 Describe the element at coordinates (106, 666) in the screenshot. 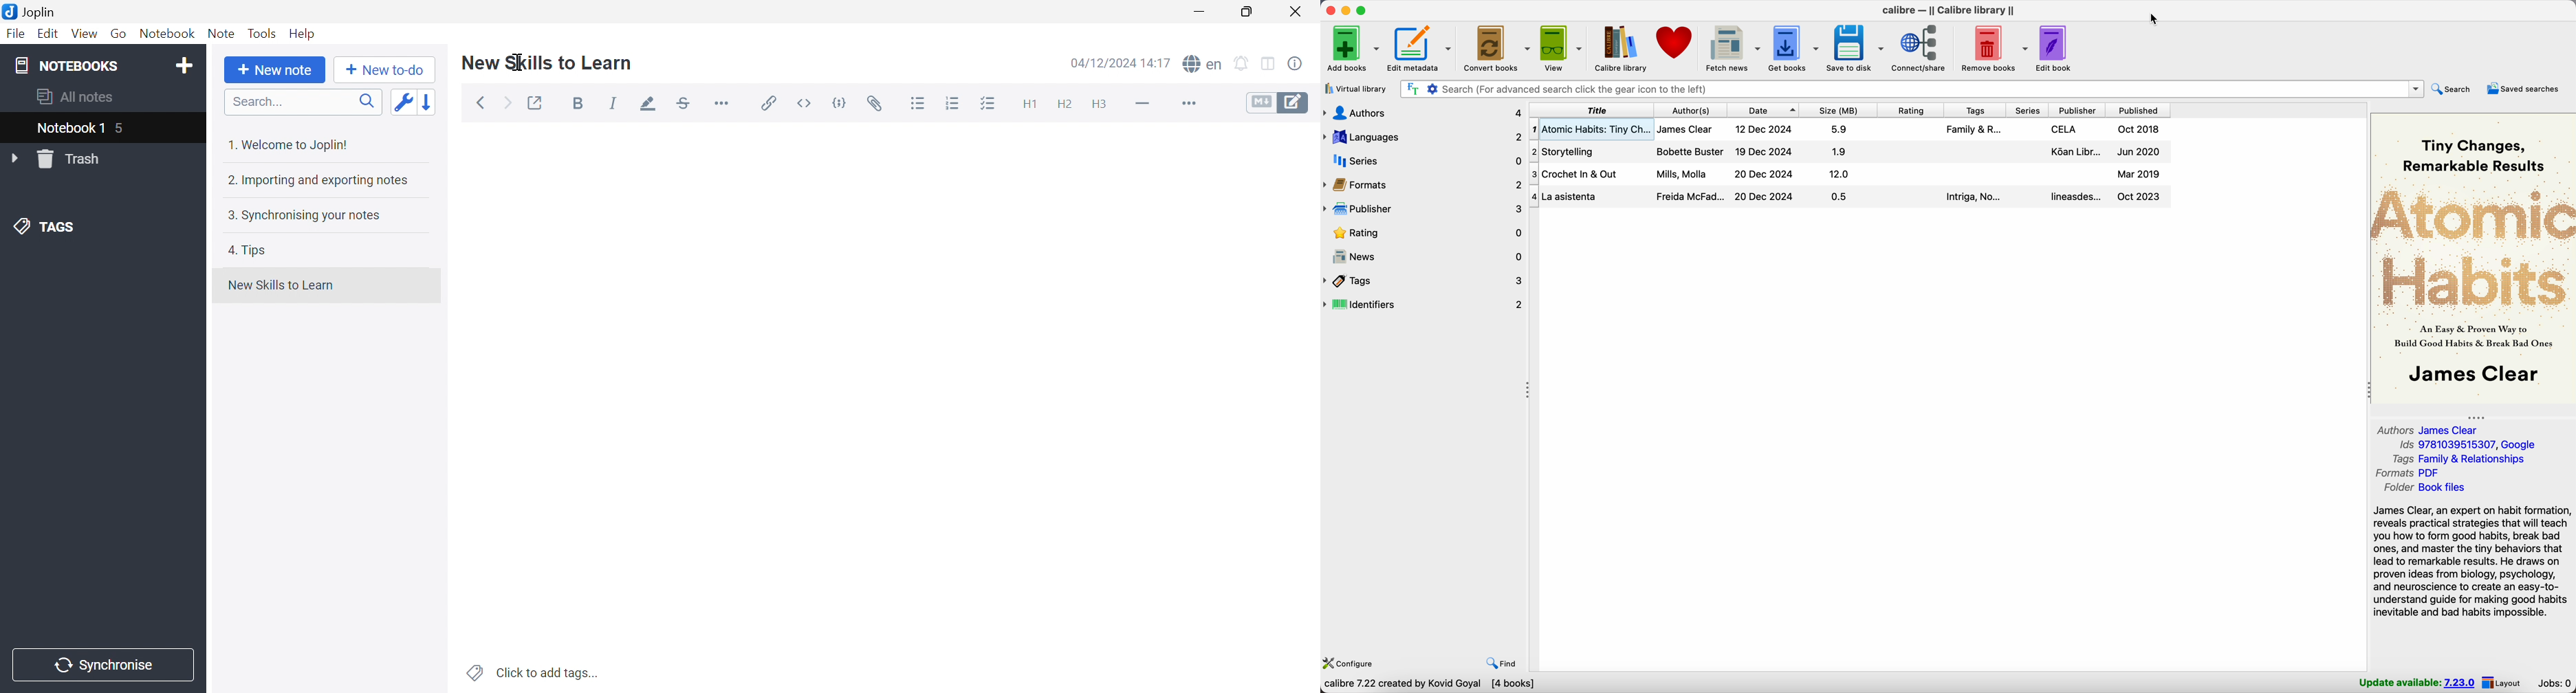

I see `Synchronize` at that location.